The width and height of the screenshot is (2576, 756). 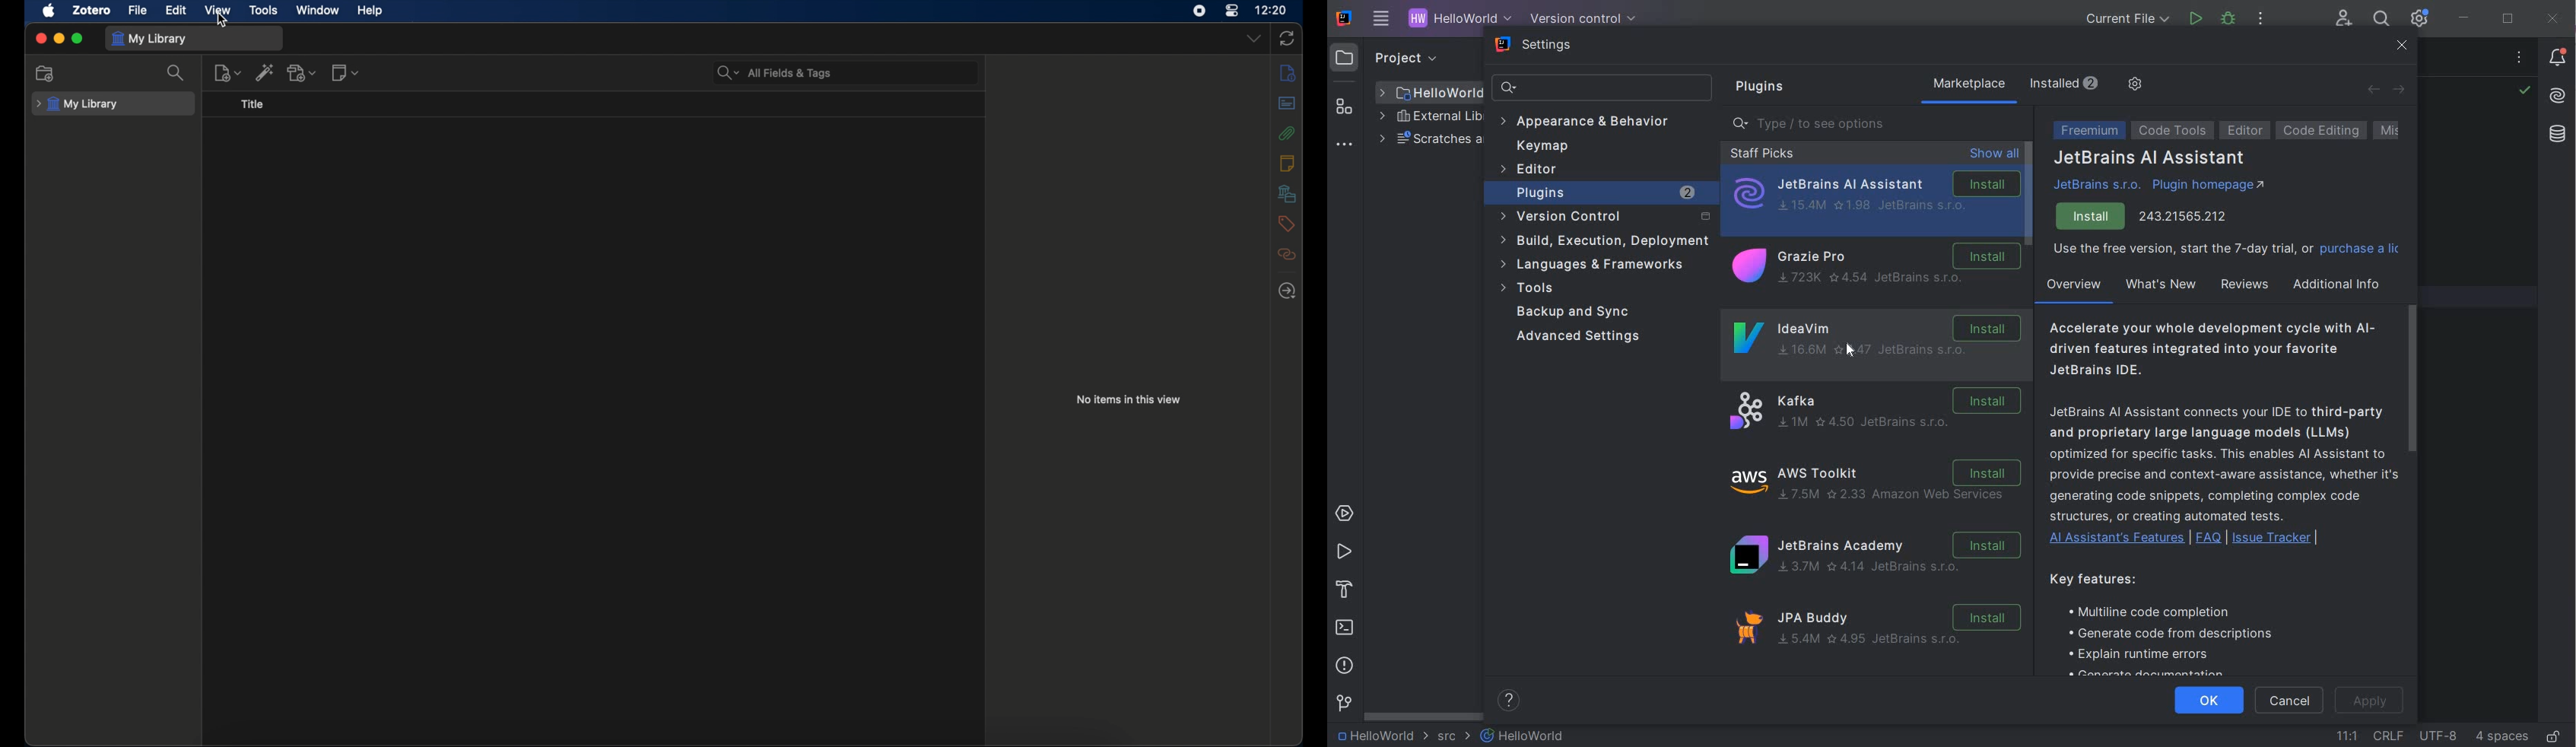 What do you see at coordinates (2553, 135) in the screenshot?
I see `database` at bounding box center [2553, 135].